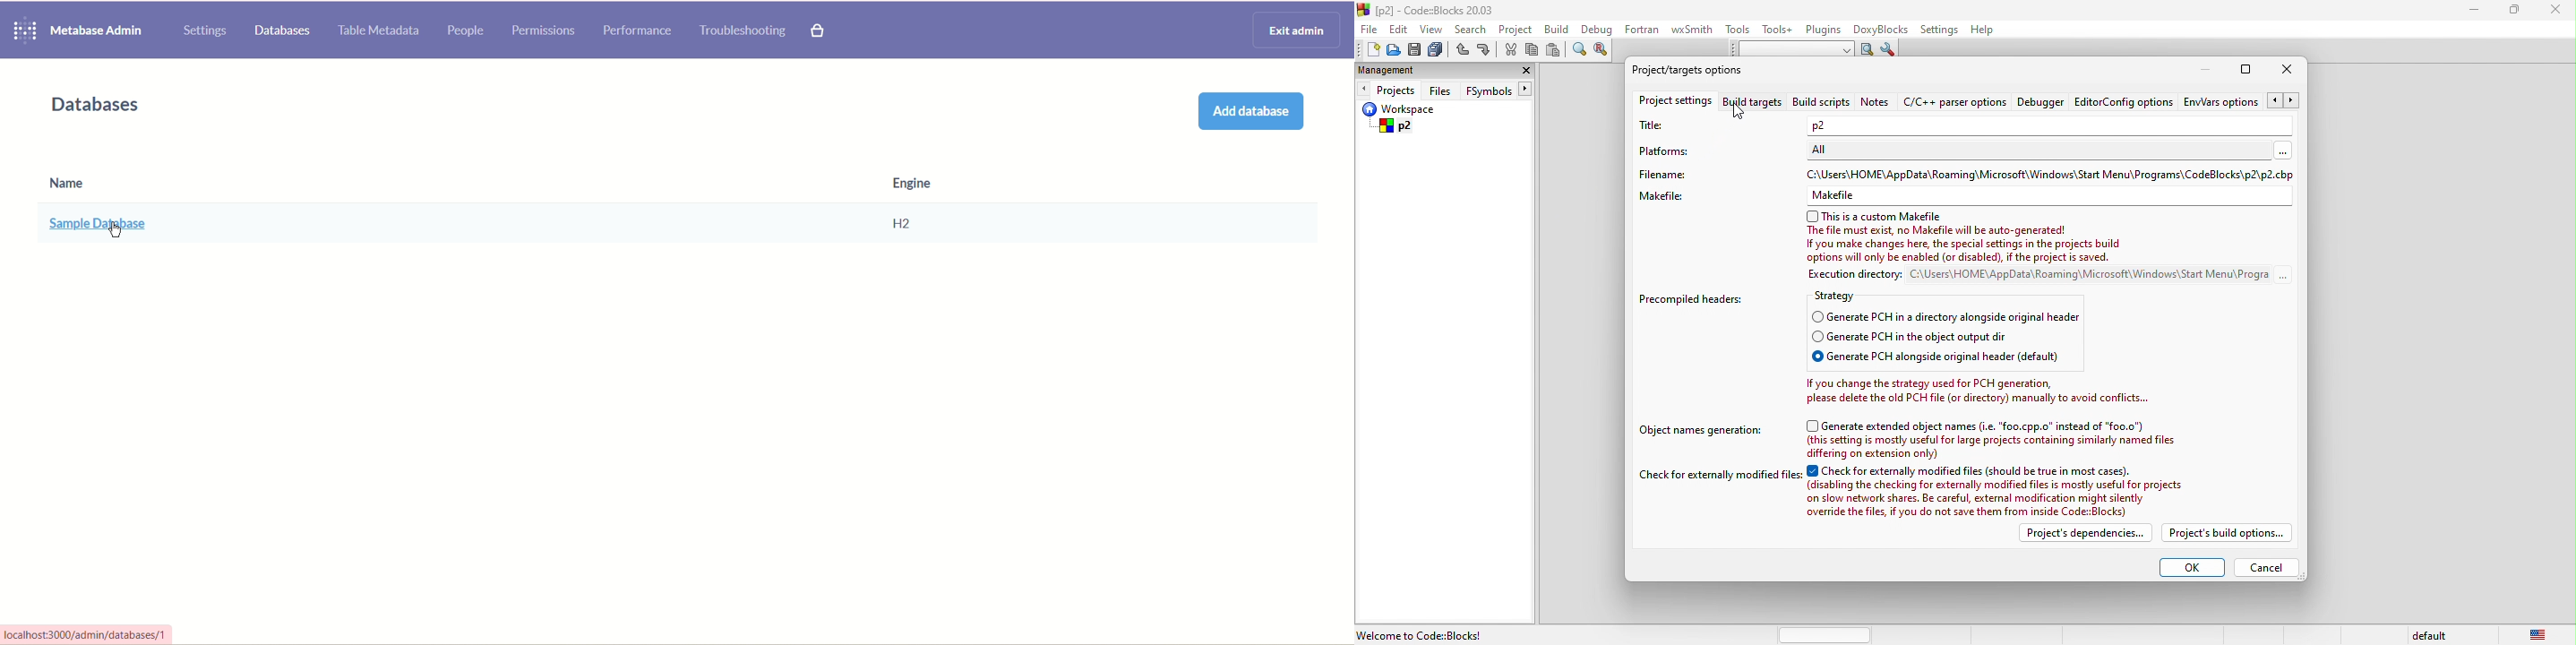 Image resolution: width=2576 pixels, height=672 pixels. Describe the element at coordinates (2189, 565) in the screenshot. I see `ok` at that location.